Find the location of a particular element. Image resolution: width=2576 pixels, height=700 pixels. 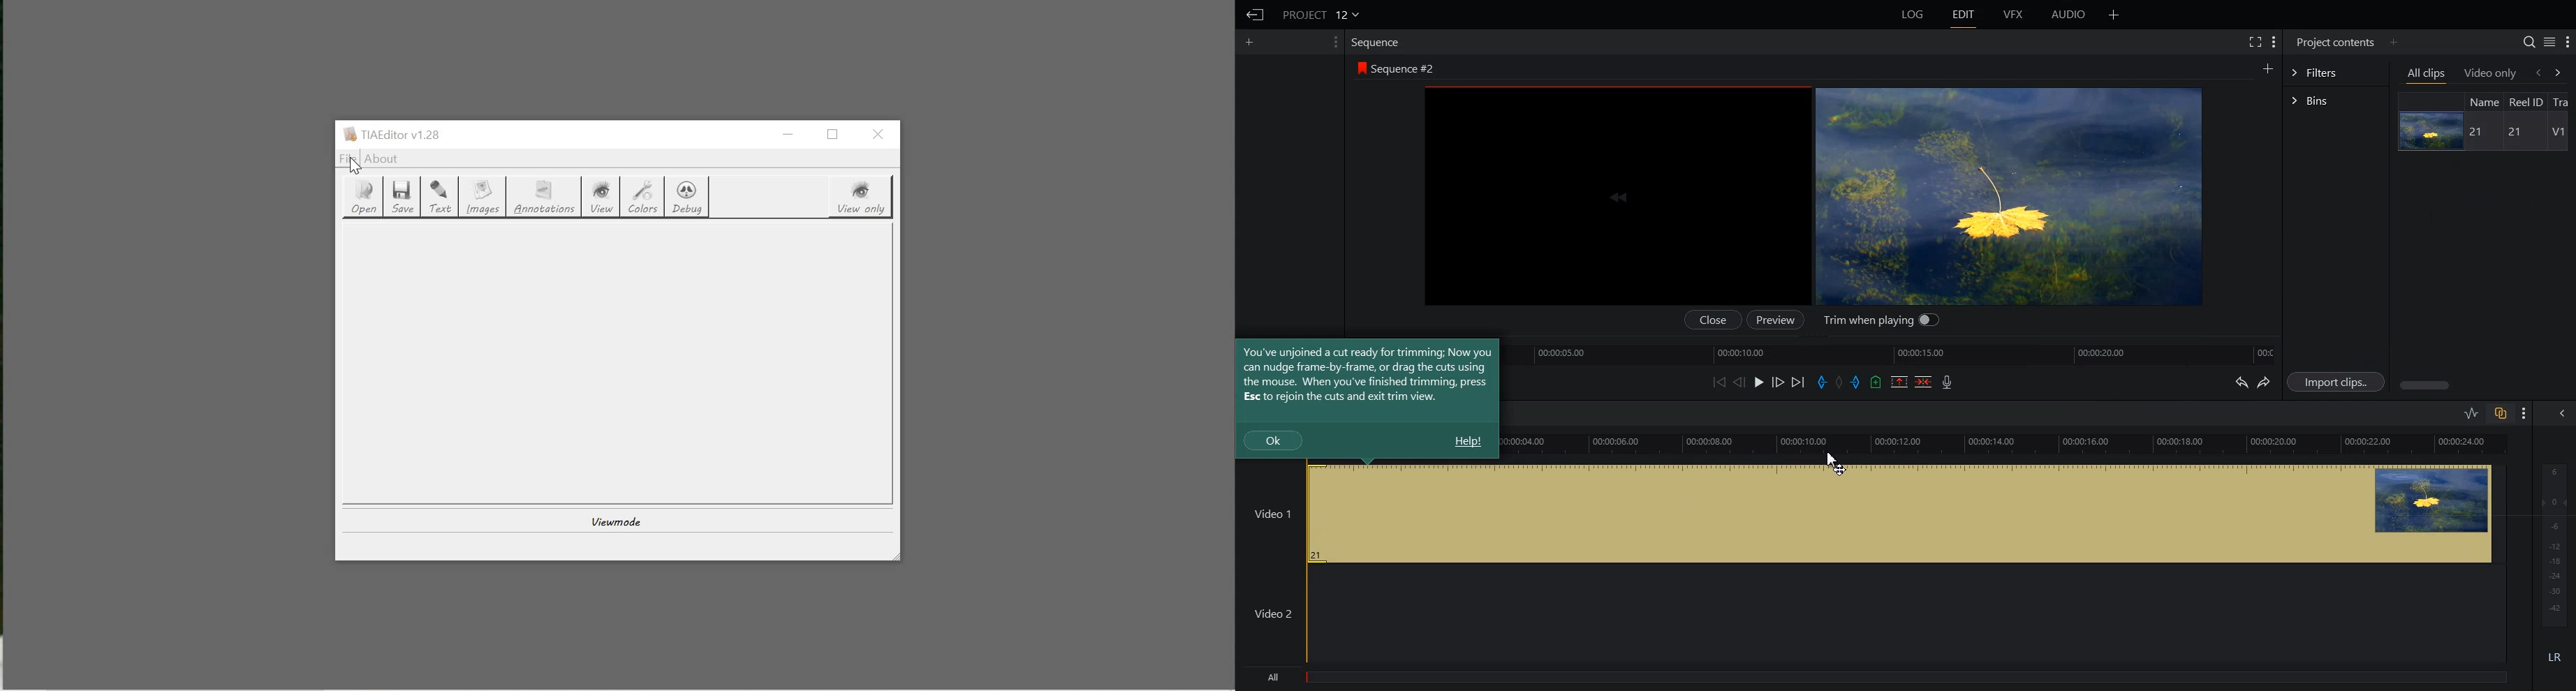

name is located at coordinates (2483, 101).